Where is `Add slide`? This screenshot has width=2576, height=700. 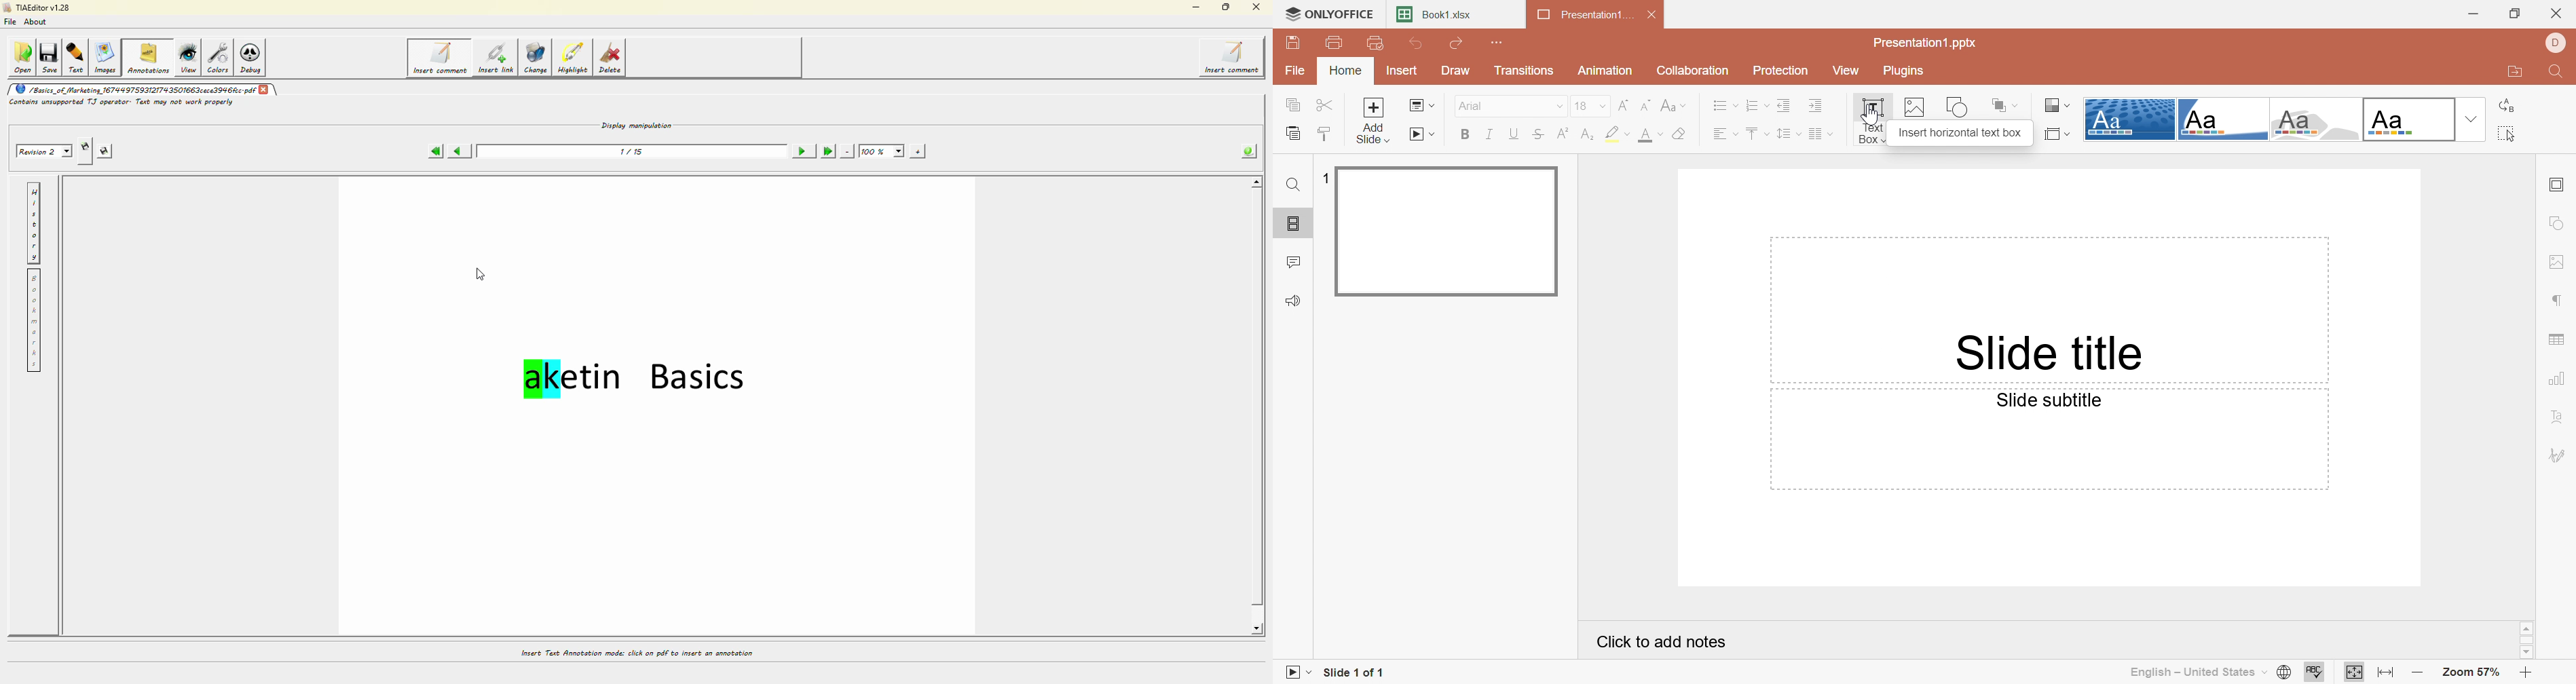
Add slide is located at coordinates (1374, 120).